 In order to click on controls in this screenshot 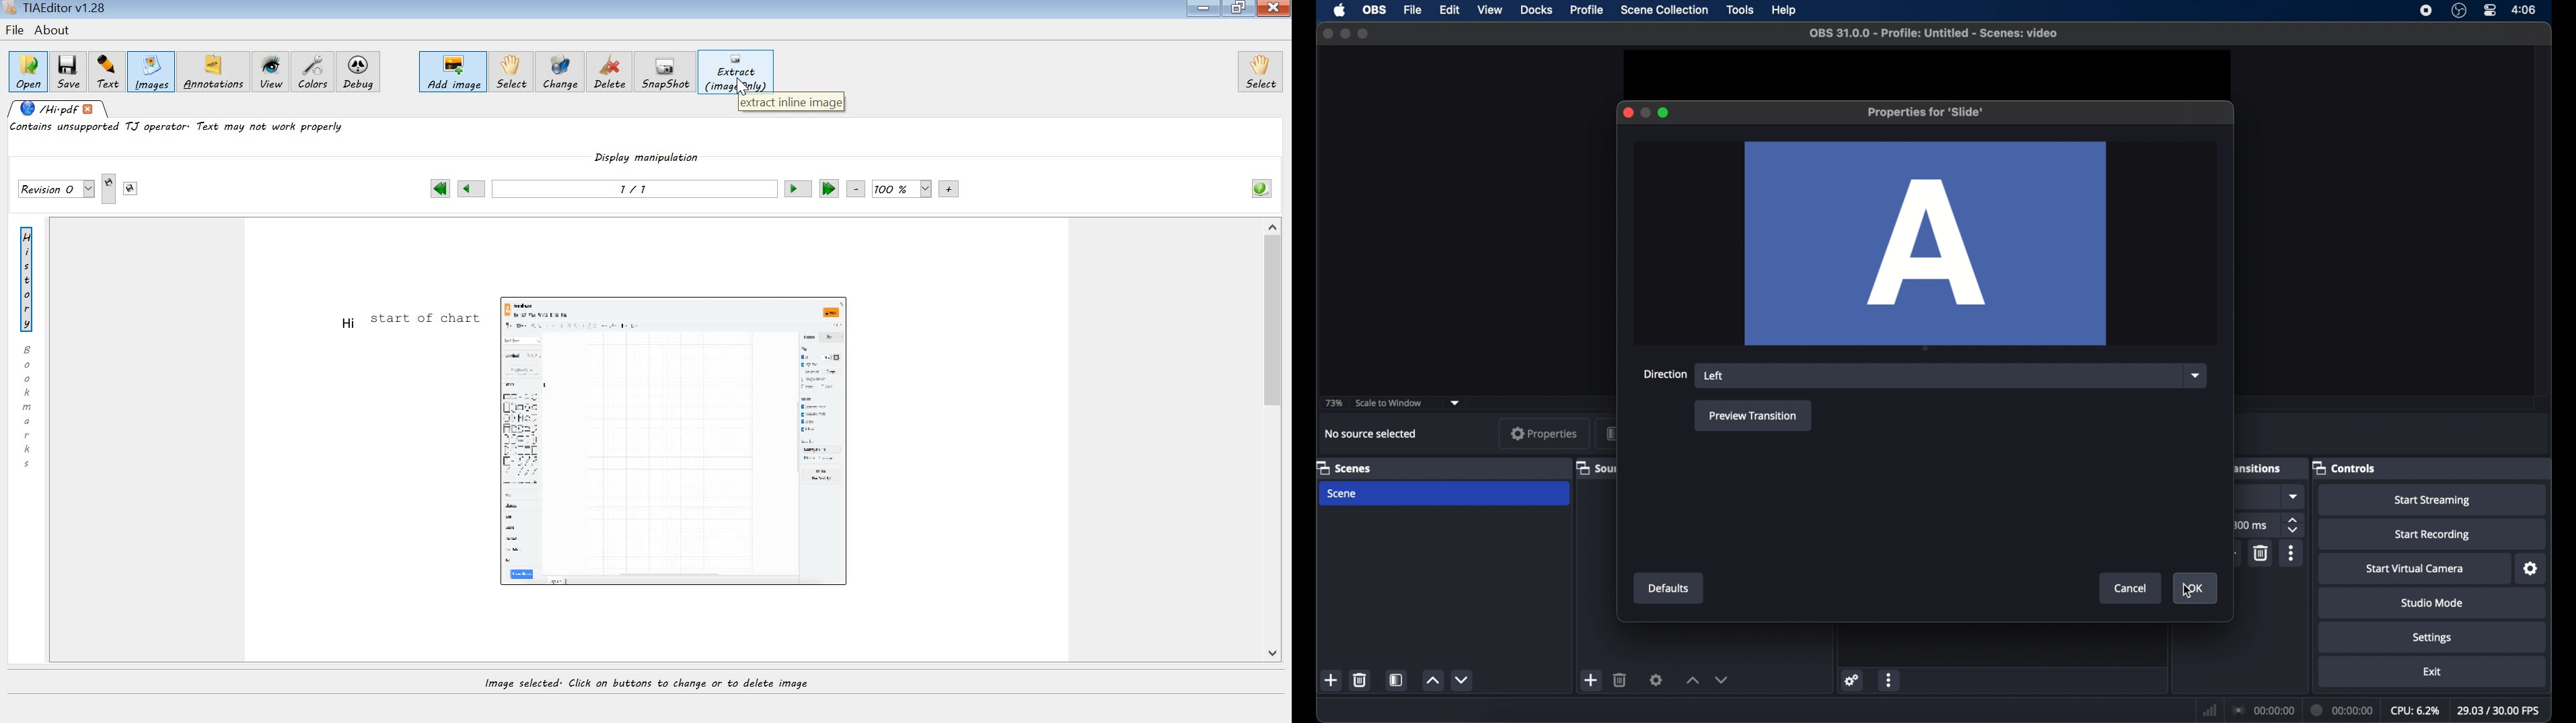, I will do `click(2345, 469)`.